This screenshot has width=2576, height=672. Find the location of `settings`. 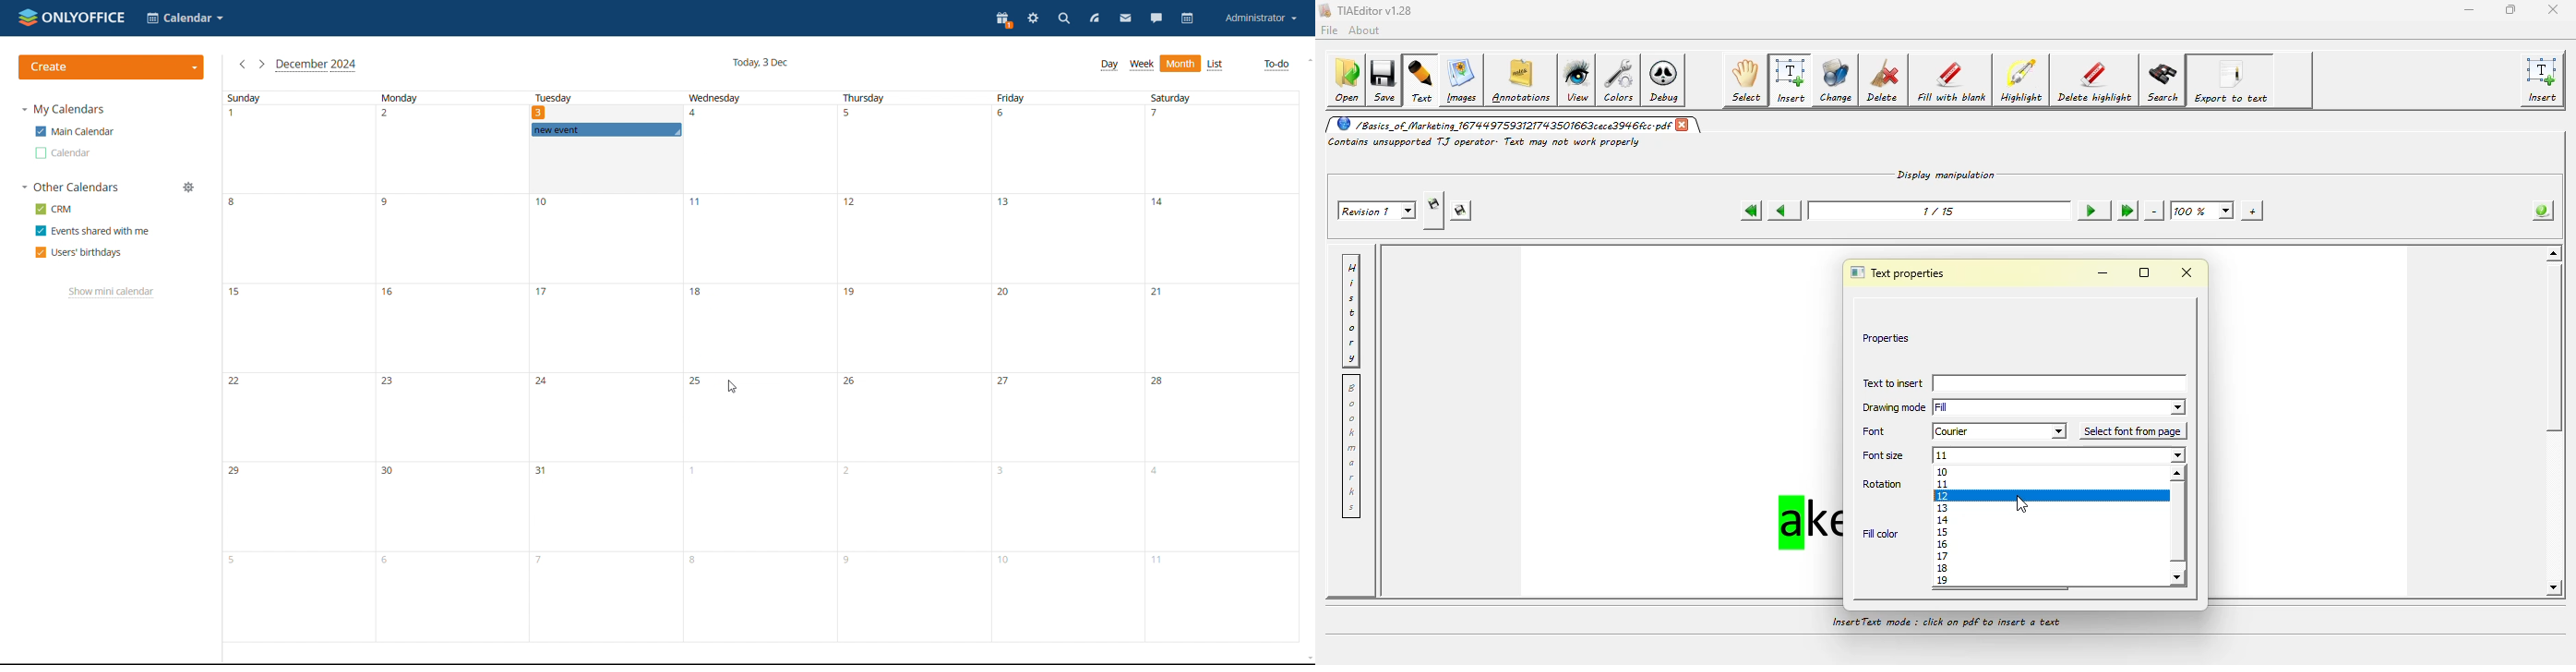

settings is located at coordinates (1034, 19).